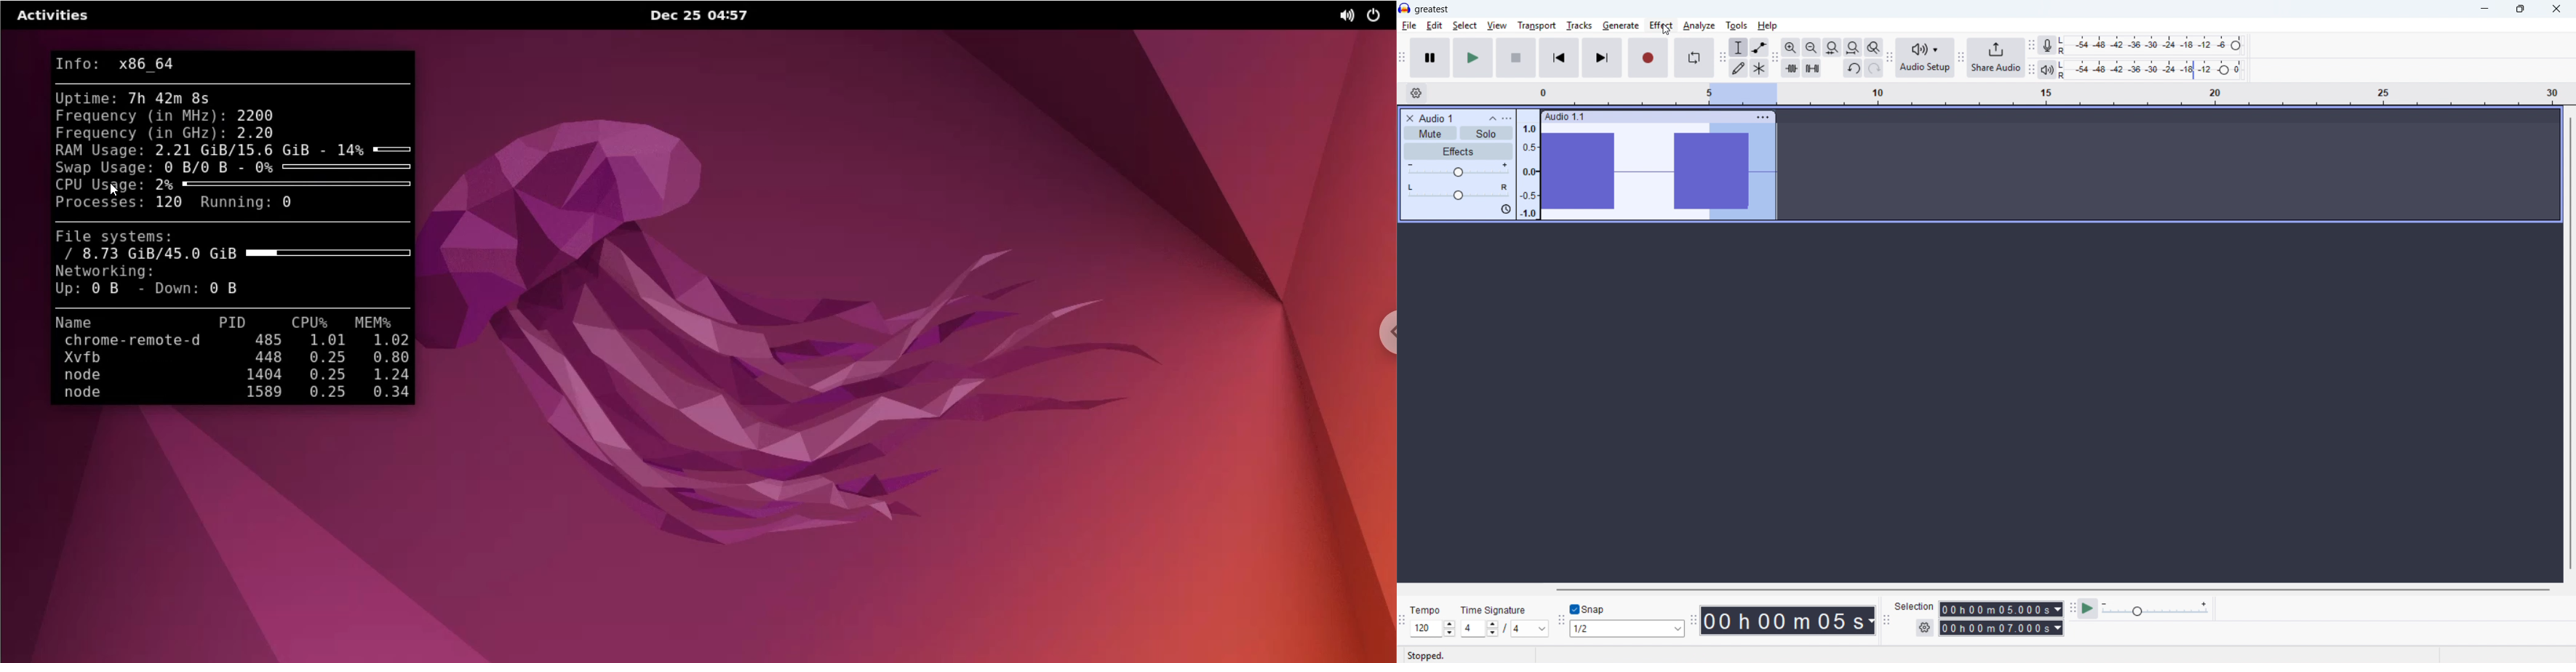 The image size is (2576, 672). I want to click on Skip to end , so click(1603, 58).